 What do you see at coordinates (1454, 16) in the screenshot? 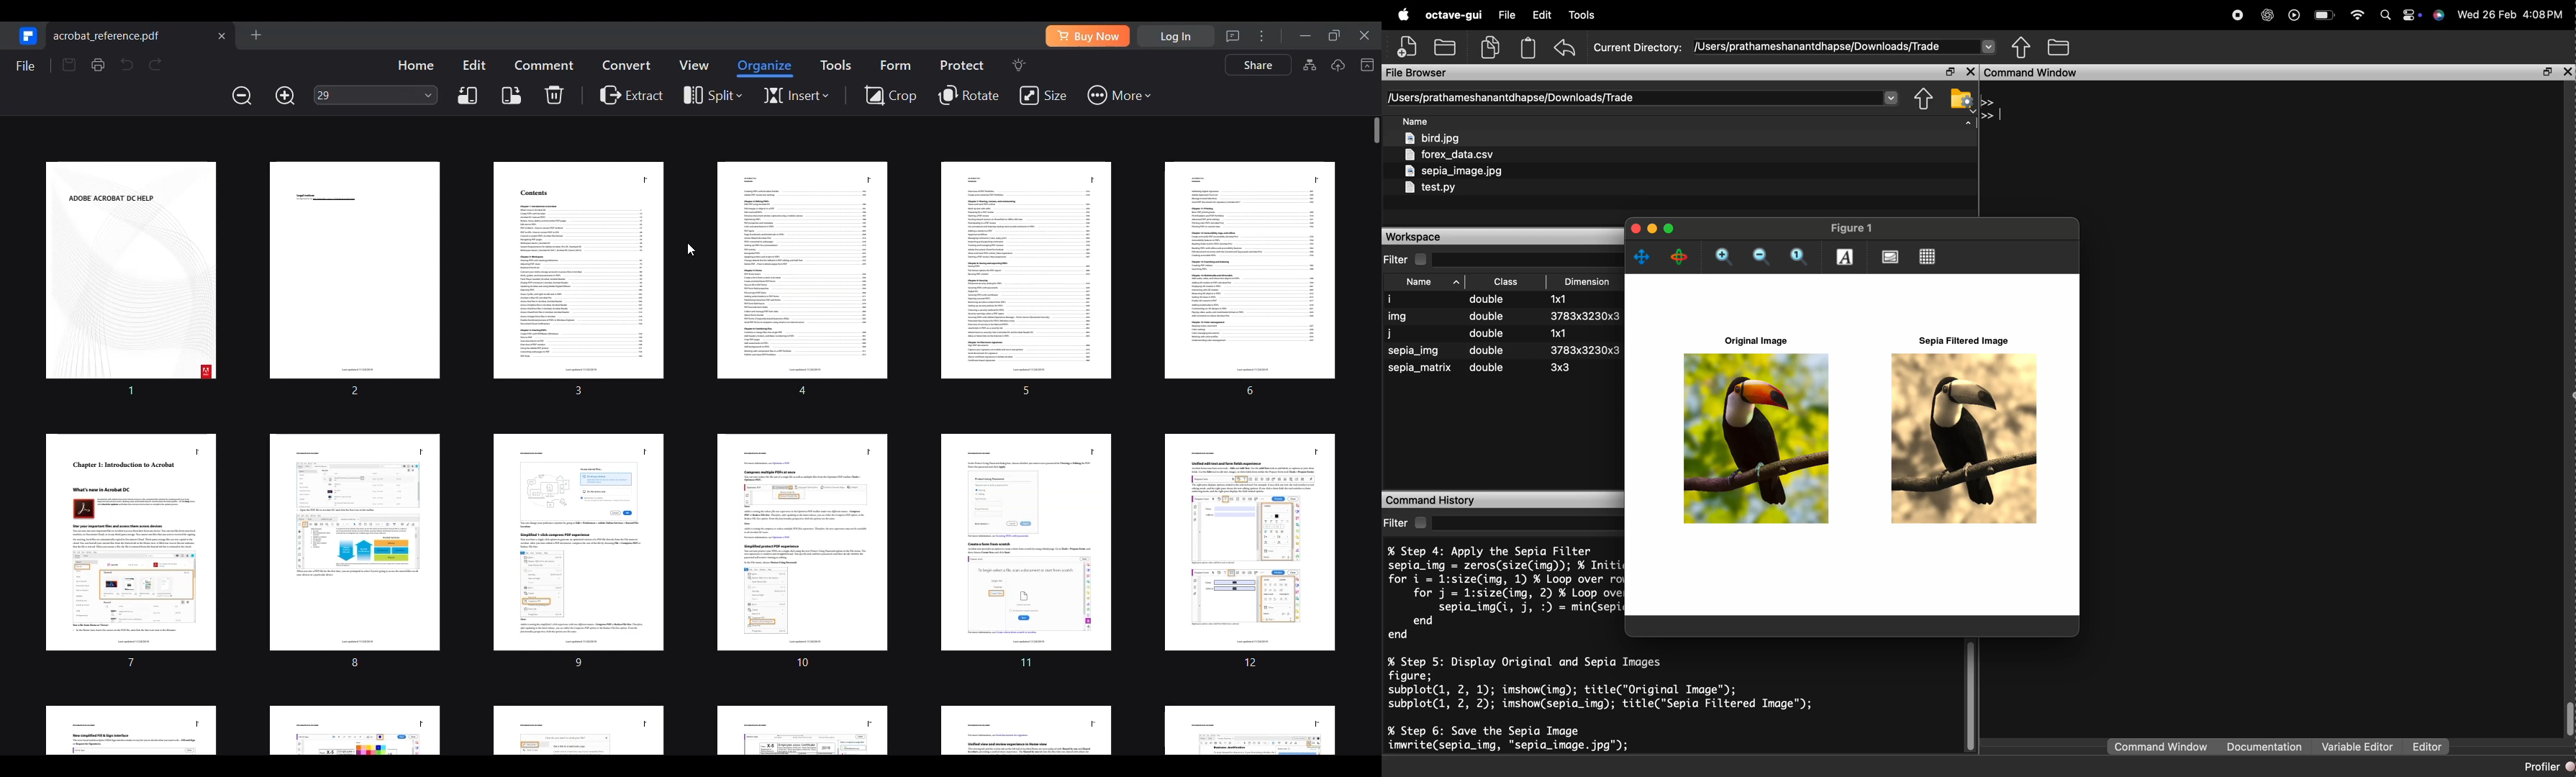
I see `octave-gui` at bounding box center [1454, 16].